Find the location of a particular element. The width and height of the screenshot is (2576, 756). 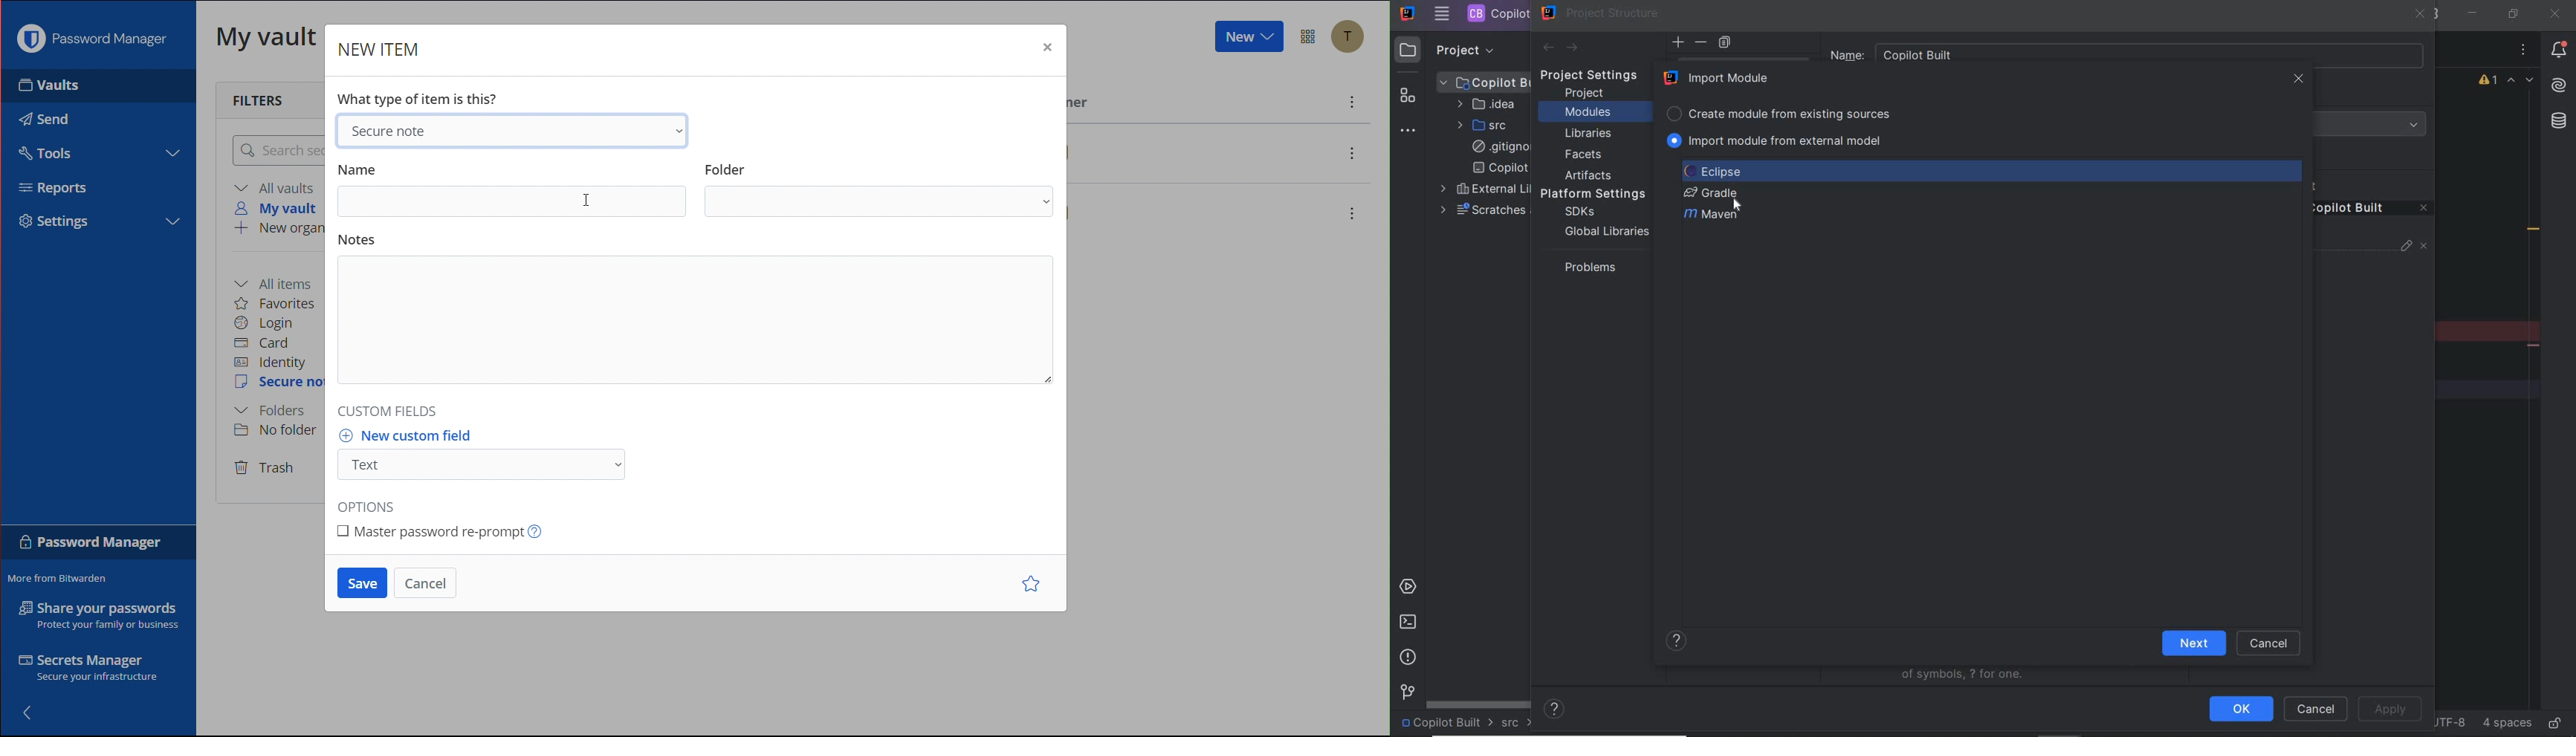

make file ready only is located at coordinates (2554, 722).